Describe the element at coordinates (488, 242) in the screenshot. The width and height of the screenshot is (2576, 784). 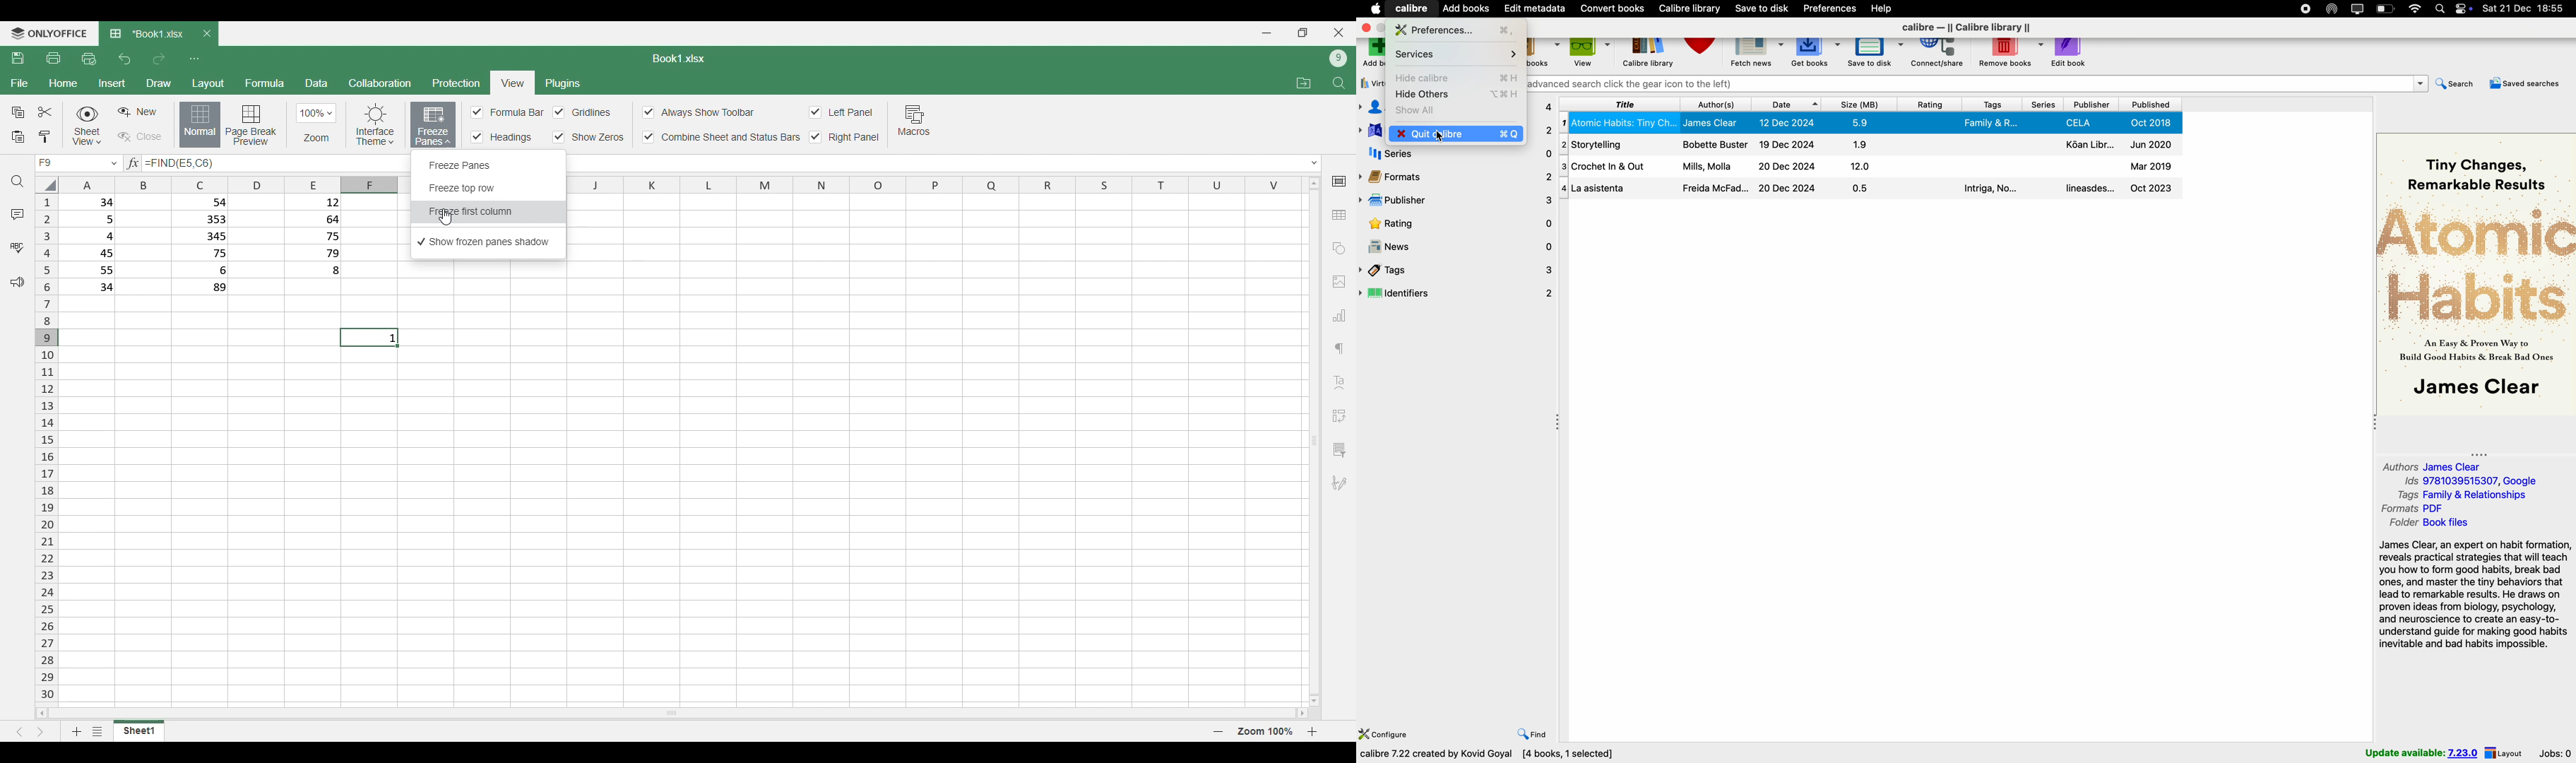
I see `Show frozen panes, current selection` at that location.